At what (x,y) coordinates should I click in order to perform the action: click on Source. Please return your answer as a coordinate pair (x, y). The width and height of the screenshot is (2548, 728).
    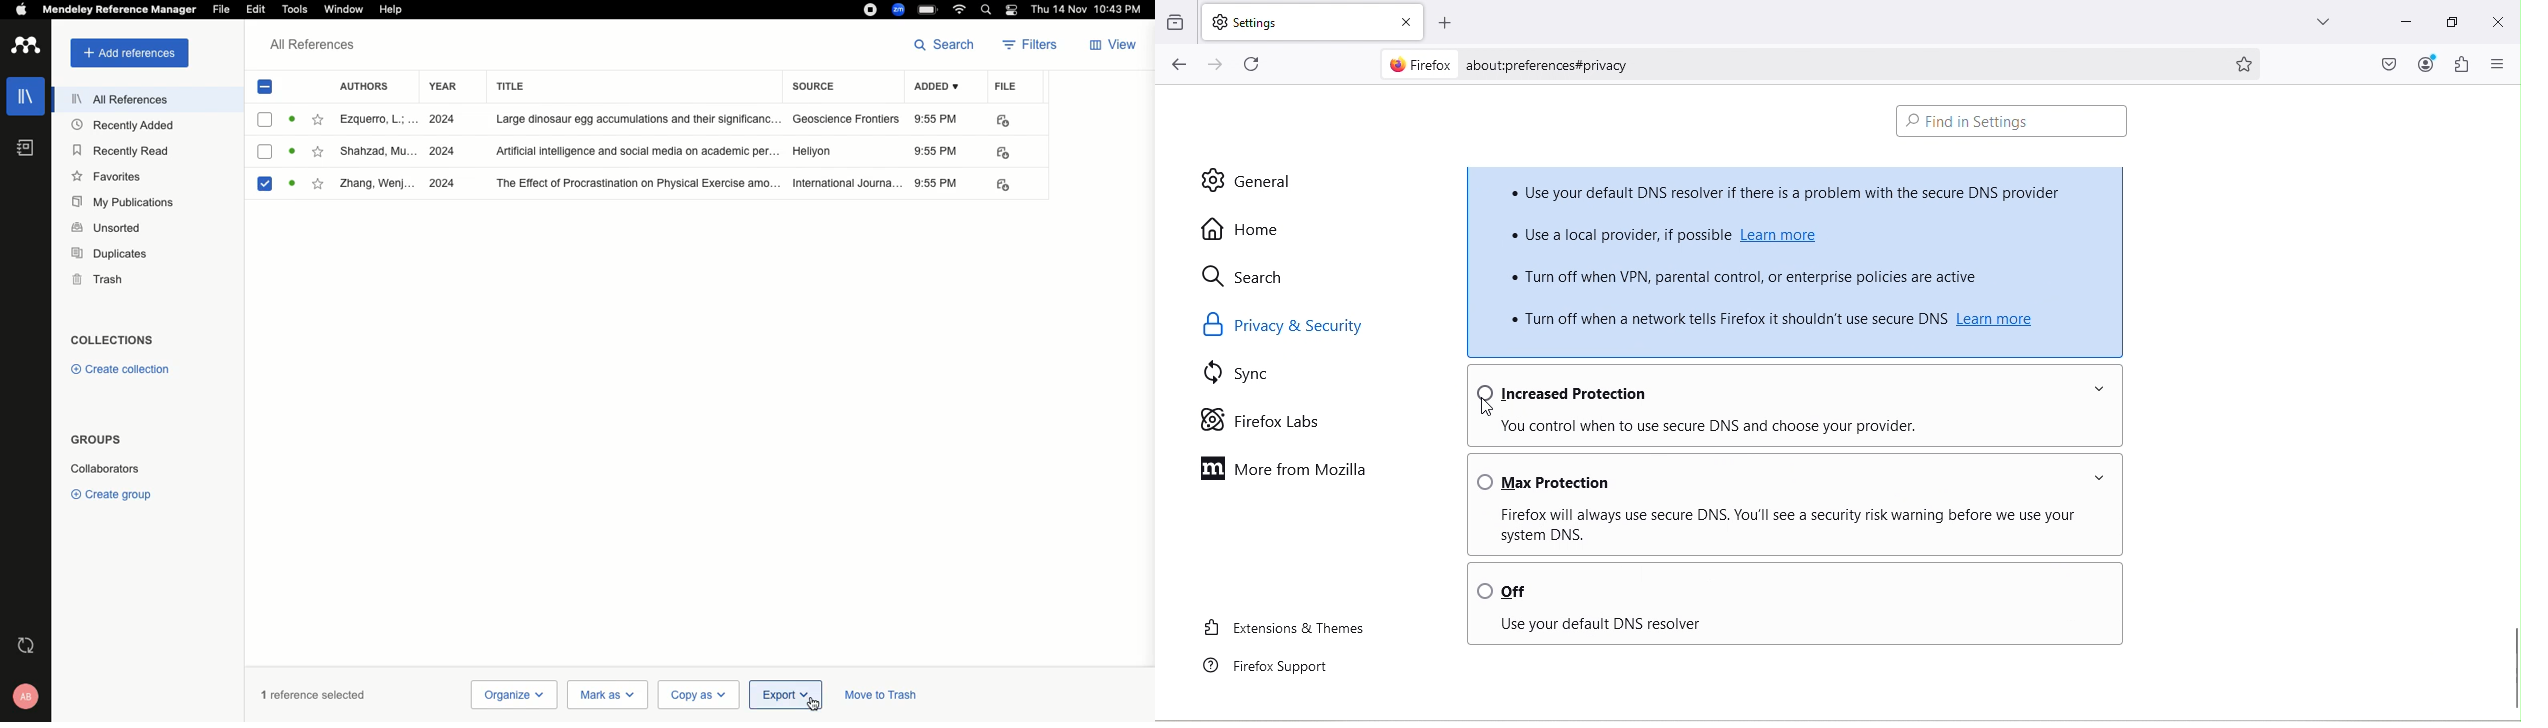
    Looking at the image, I should click on (818, 88).